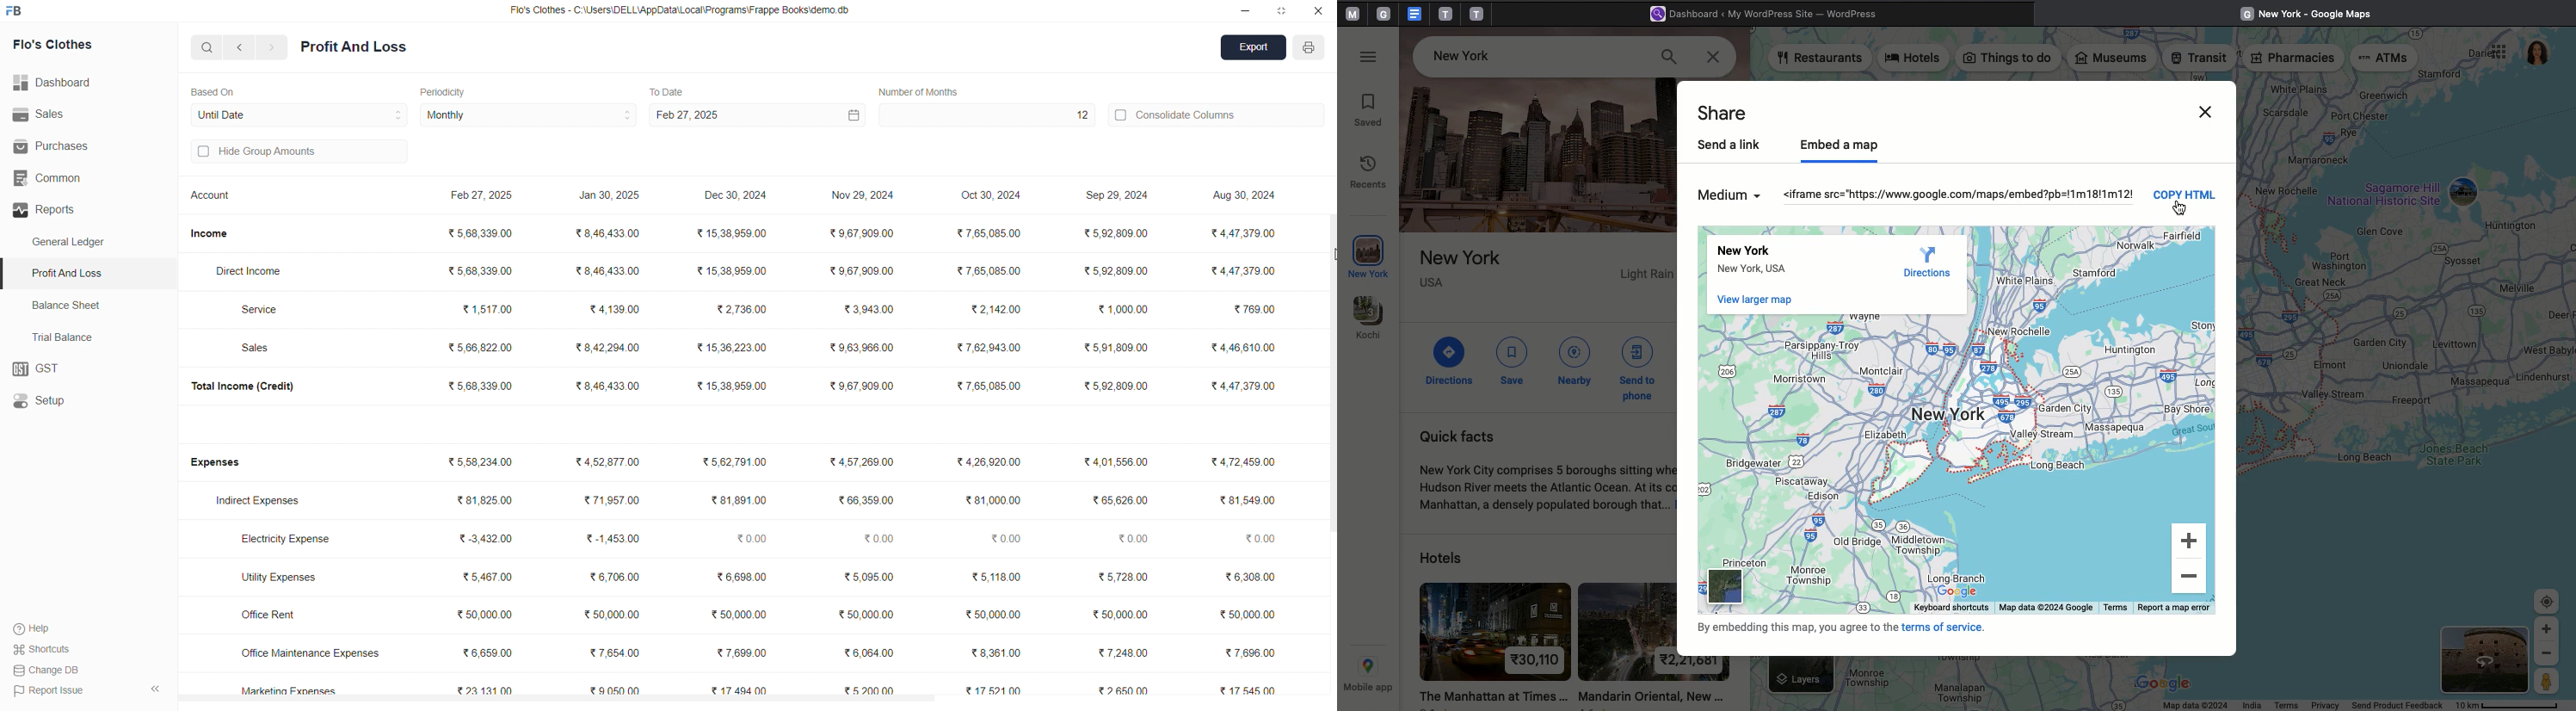  Describe the element at coordinates (484, 197) in the screenshot. I see `Feb 27, 2025` at that location.